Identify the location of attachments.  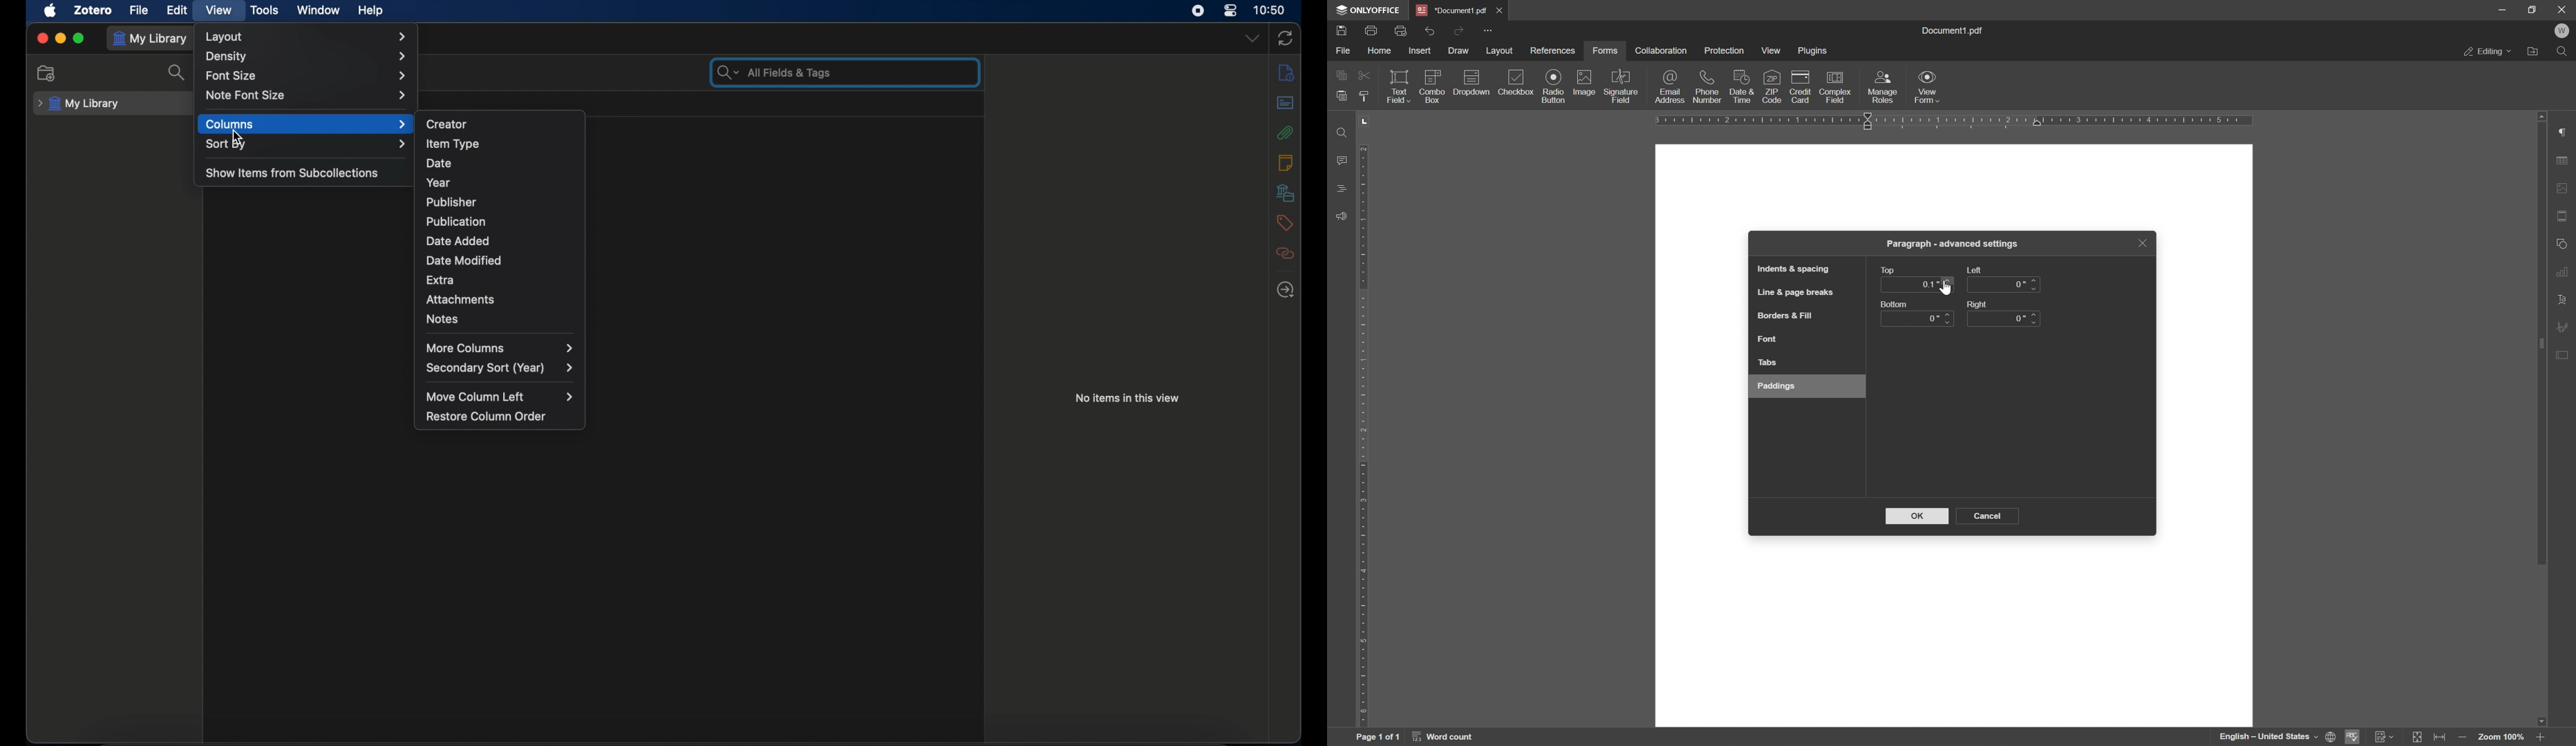
(461, 300).